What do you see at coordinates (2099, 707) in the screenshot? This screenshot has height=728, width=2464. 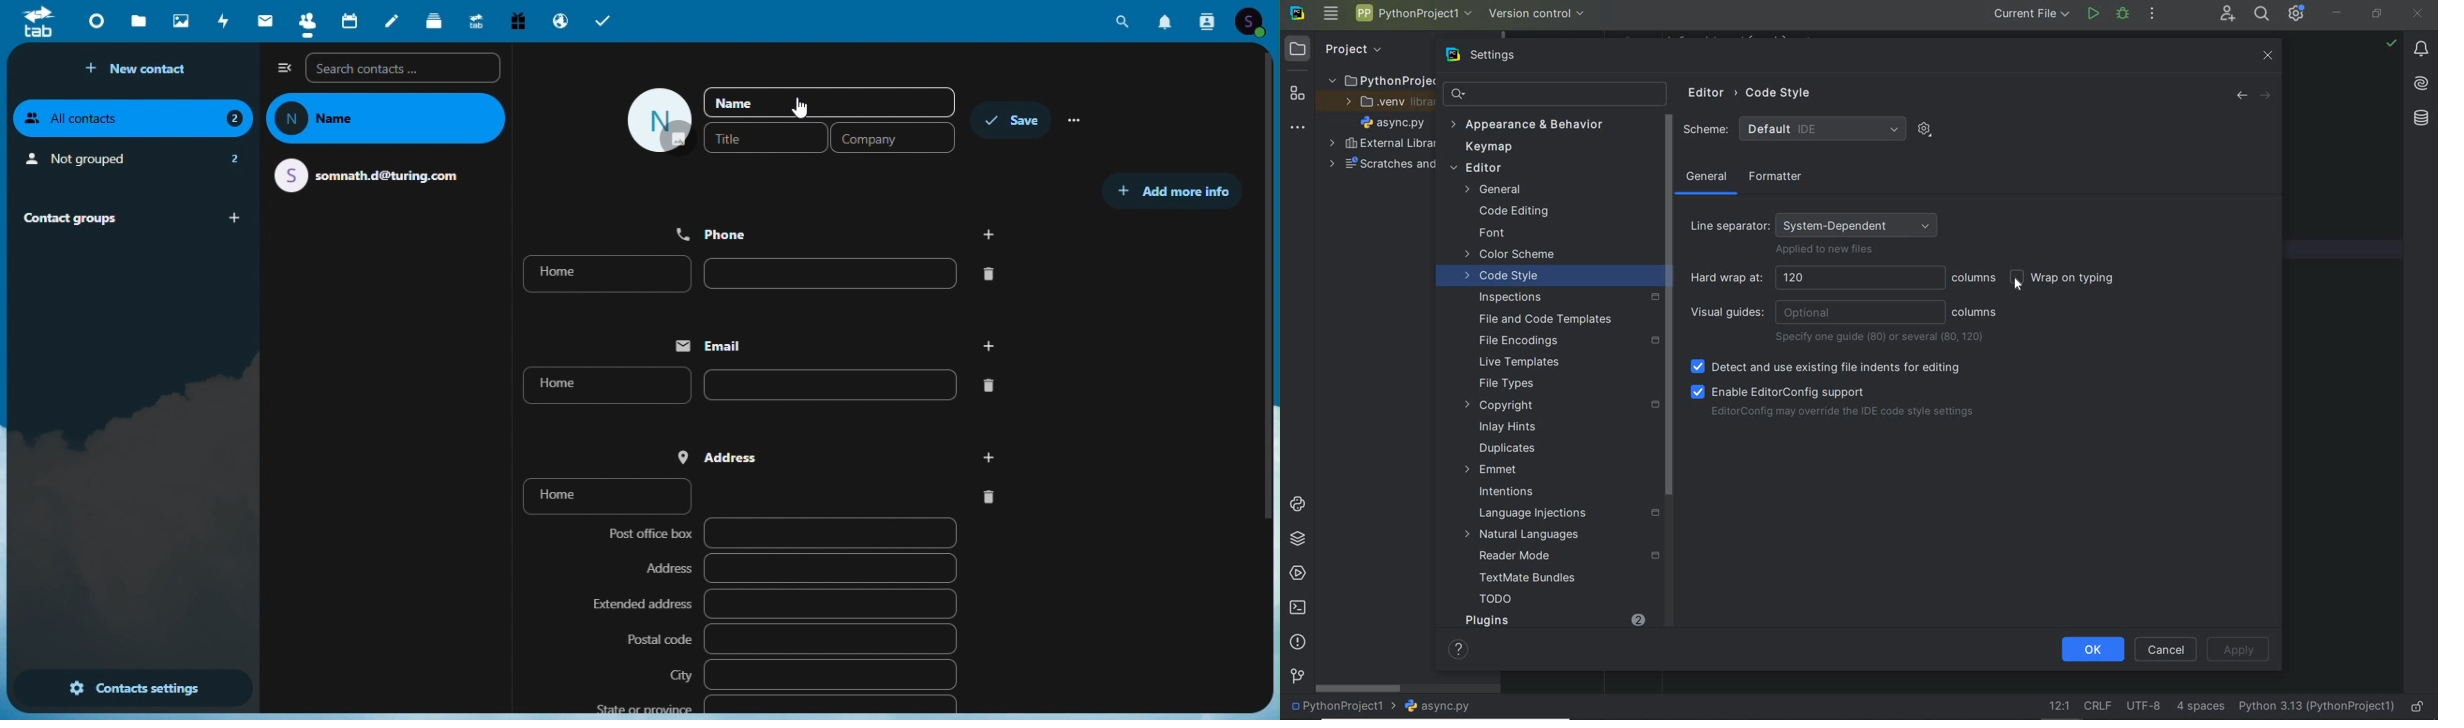 I see `line separator` at bounding box center [2099, 707].